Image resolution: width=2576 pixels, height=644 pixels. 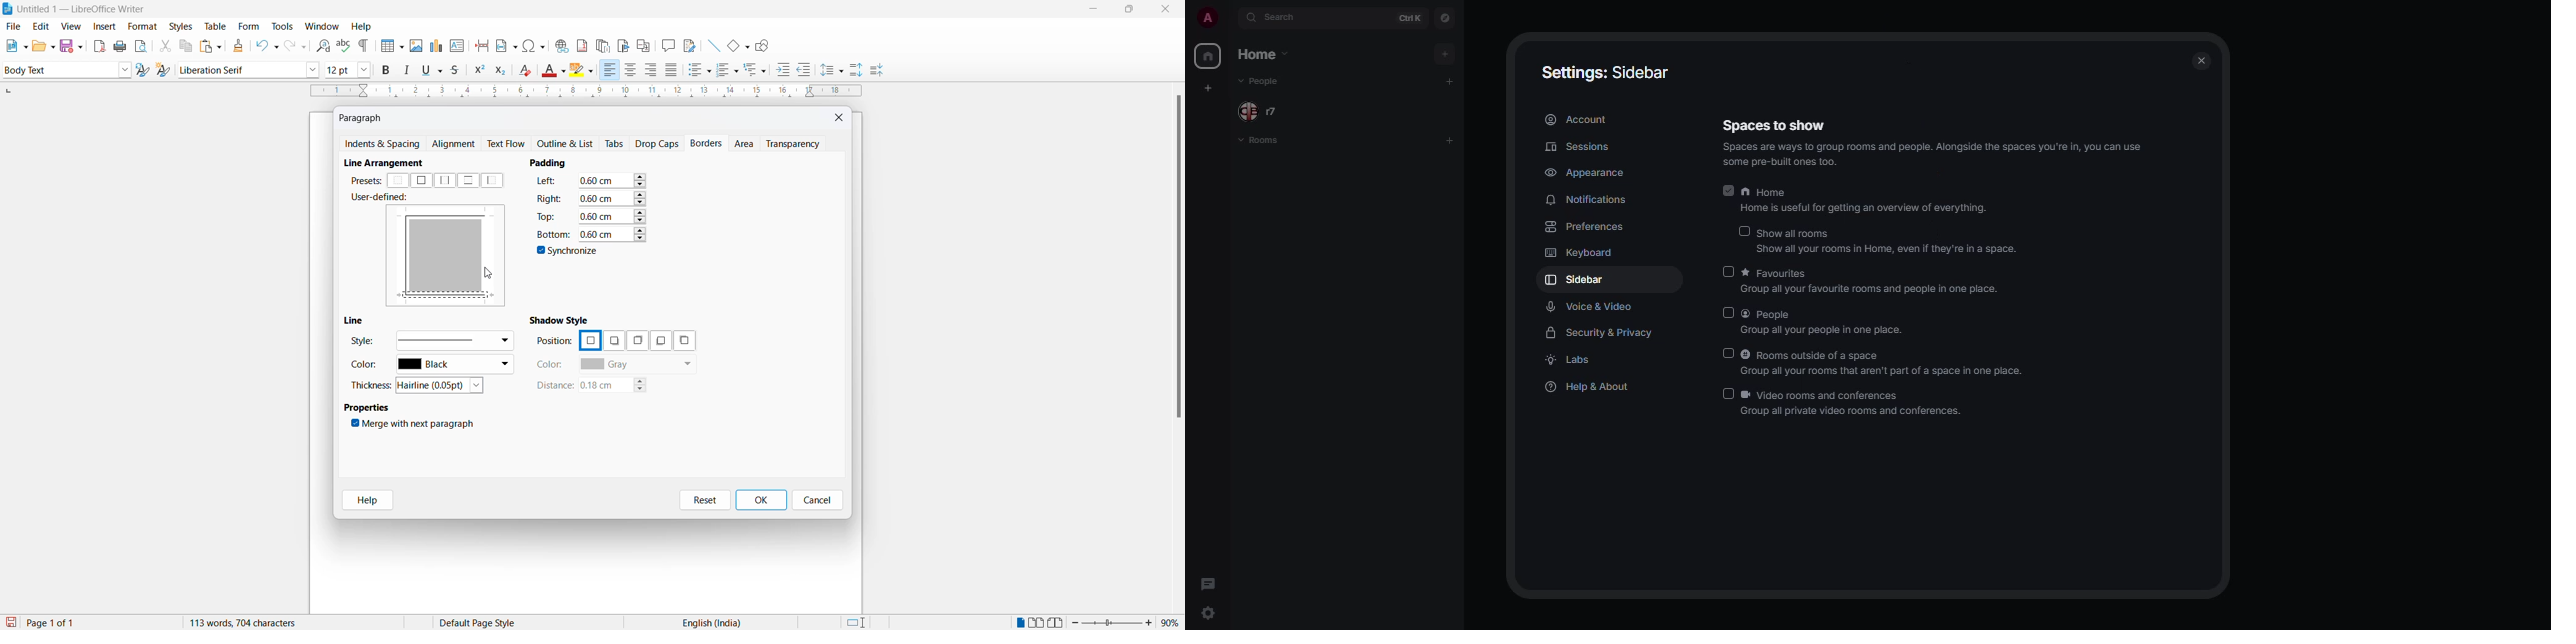 What do you see at coordinates (1774, 125) in the screenshot?
I see `spaces to show` at bounding box center [1774, 125].